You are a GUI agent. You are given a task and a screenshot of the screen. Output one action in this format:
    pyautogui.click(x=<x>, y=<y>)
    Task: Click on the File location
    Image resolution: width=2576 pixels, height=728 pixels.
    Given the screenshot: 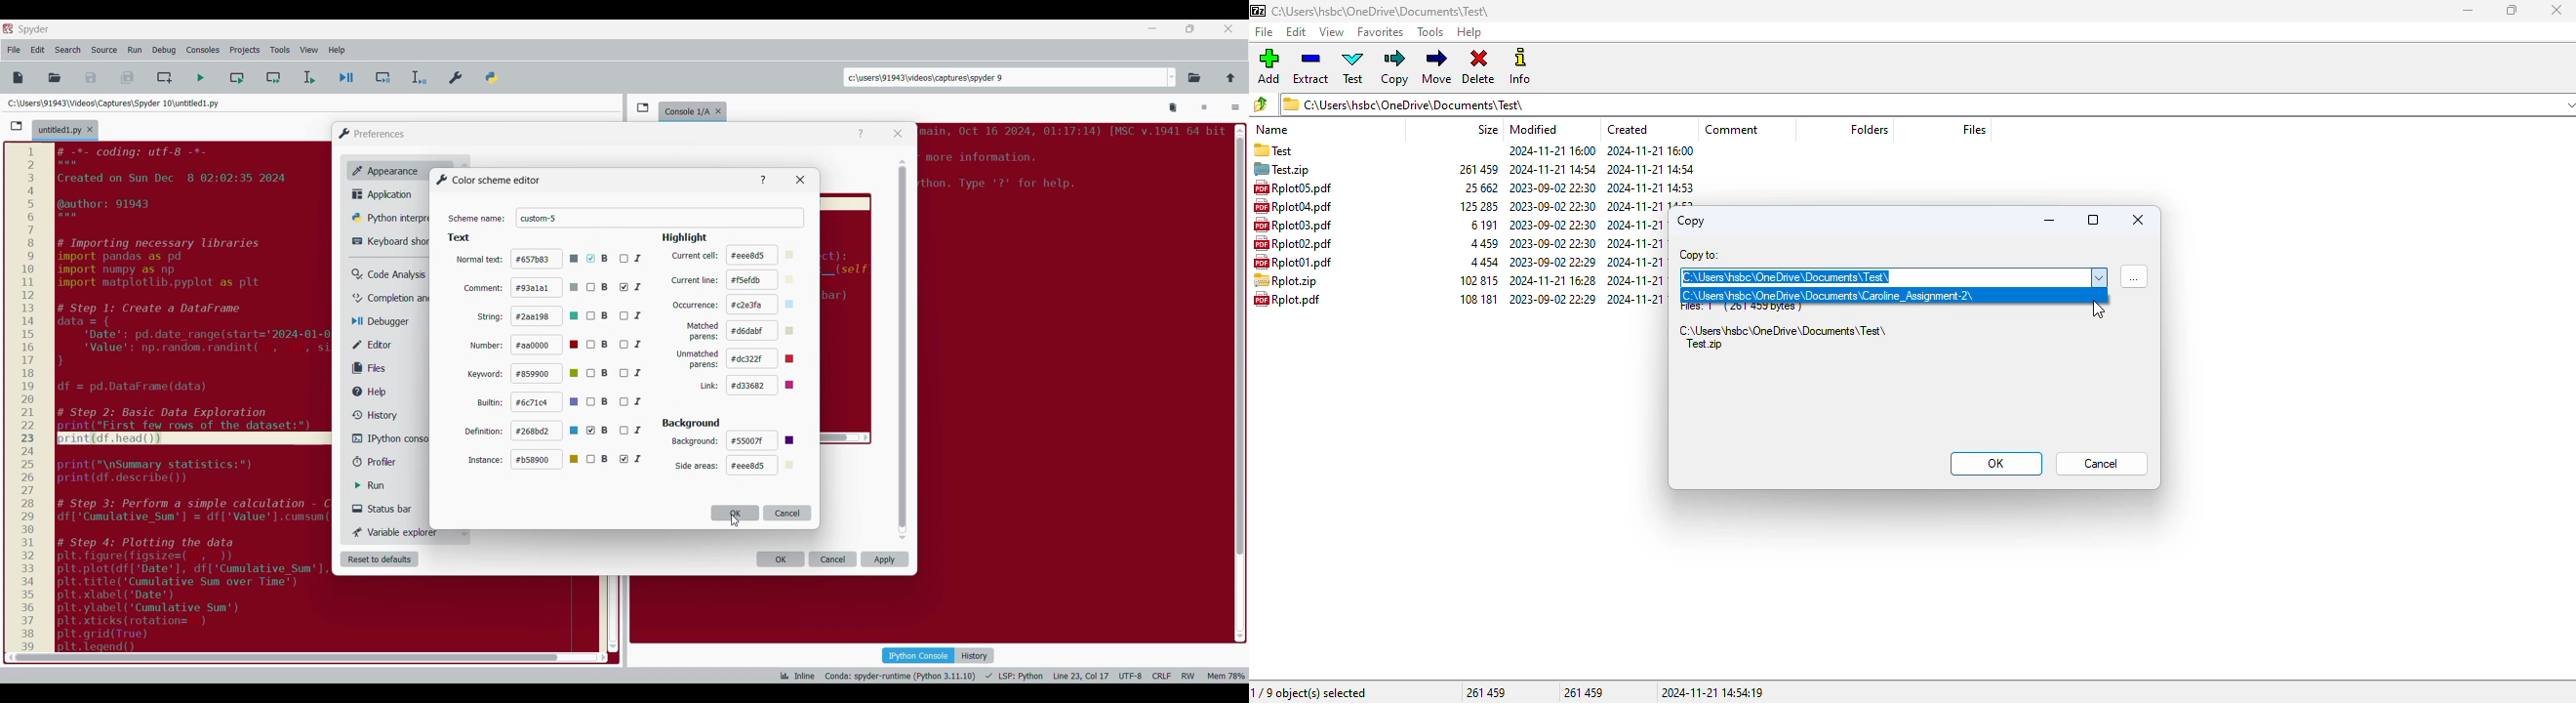 What is the action you would take?
    pyautogui.click(x=113, y=103)
    